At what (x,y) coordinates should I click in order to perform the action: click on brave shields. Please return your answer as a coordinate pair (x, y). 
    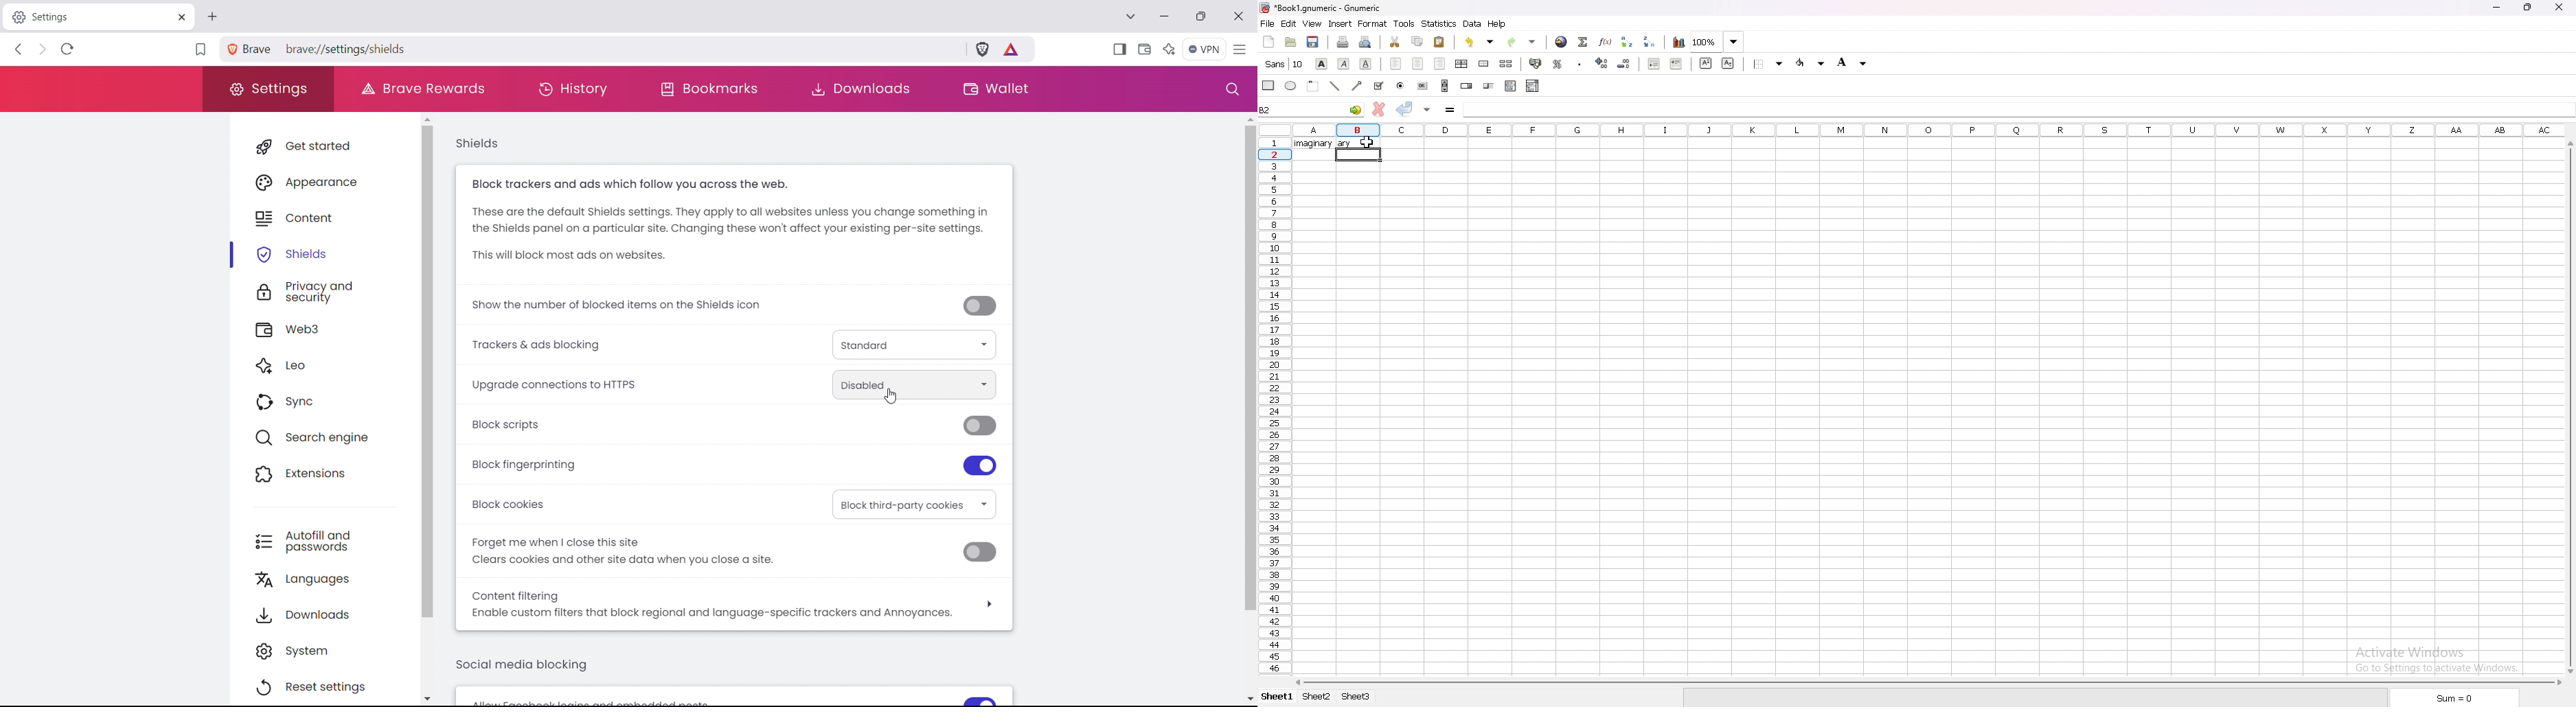
    Looking at the image, I should click on (982, 48).